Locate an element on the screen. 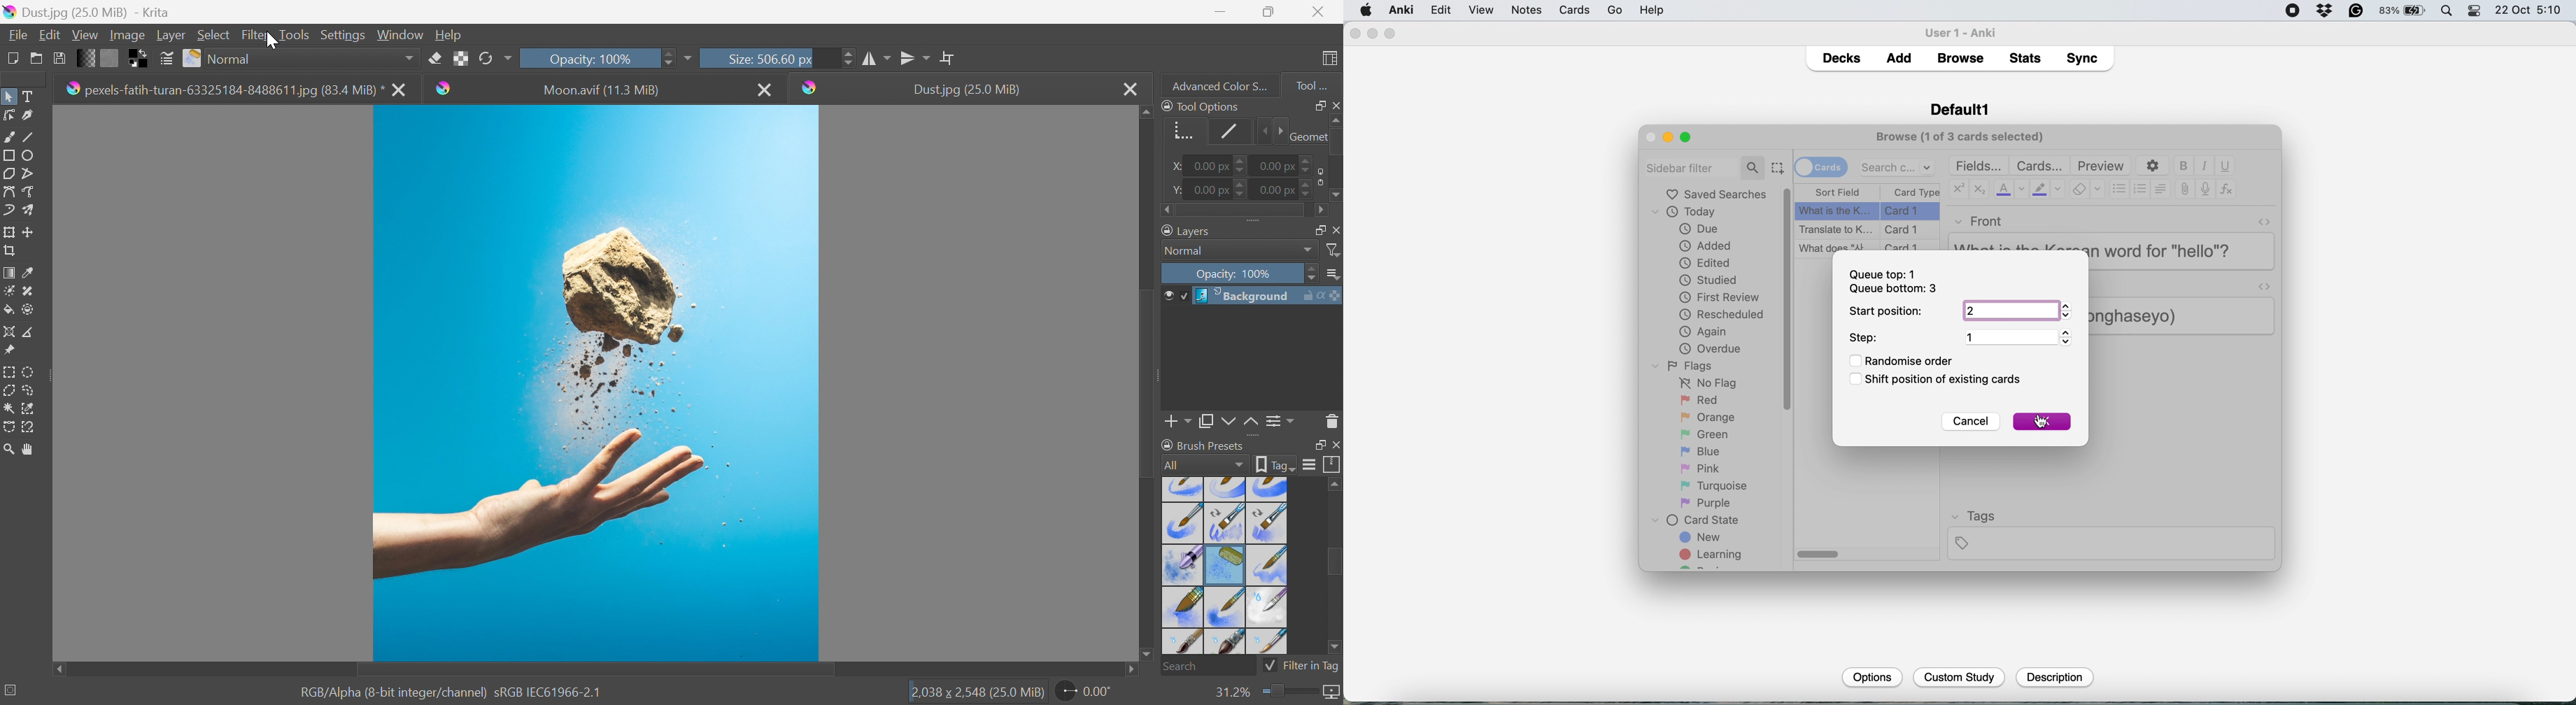  Geometry is located at coordinates (1306, 135).